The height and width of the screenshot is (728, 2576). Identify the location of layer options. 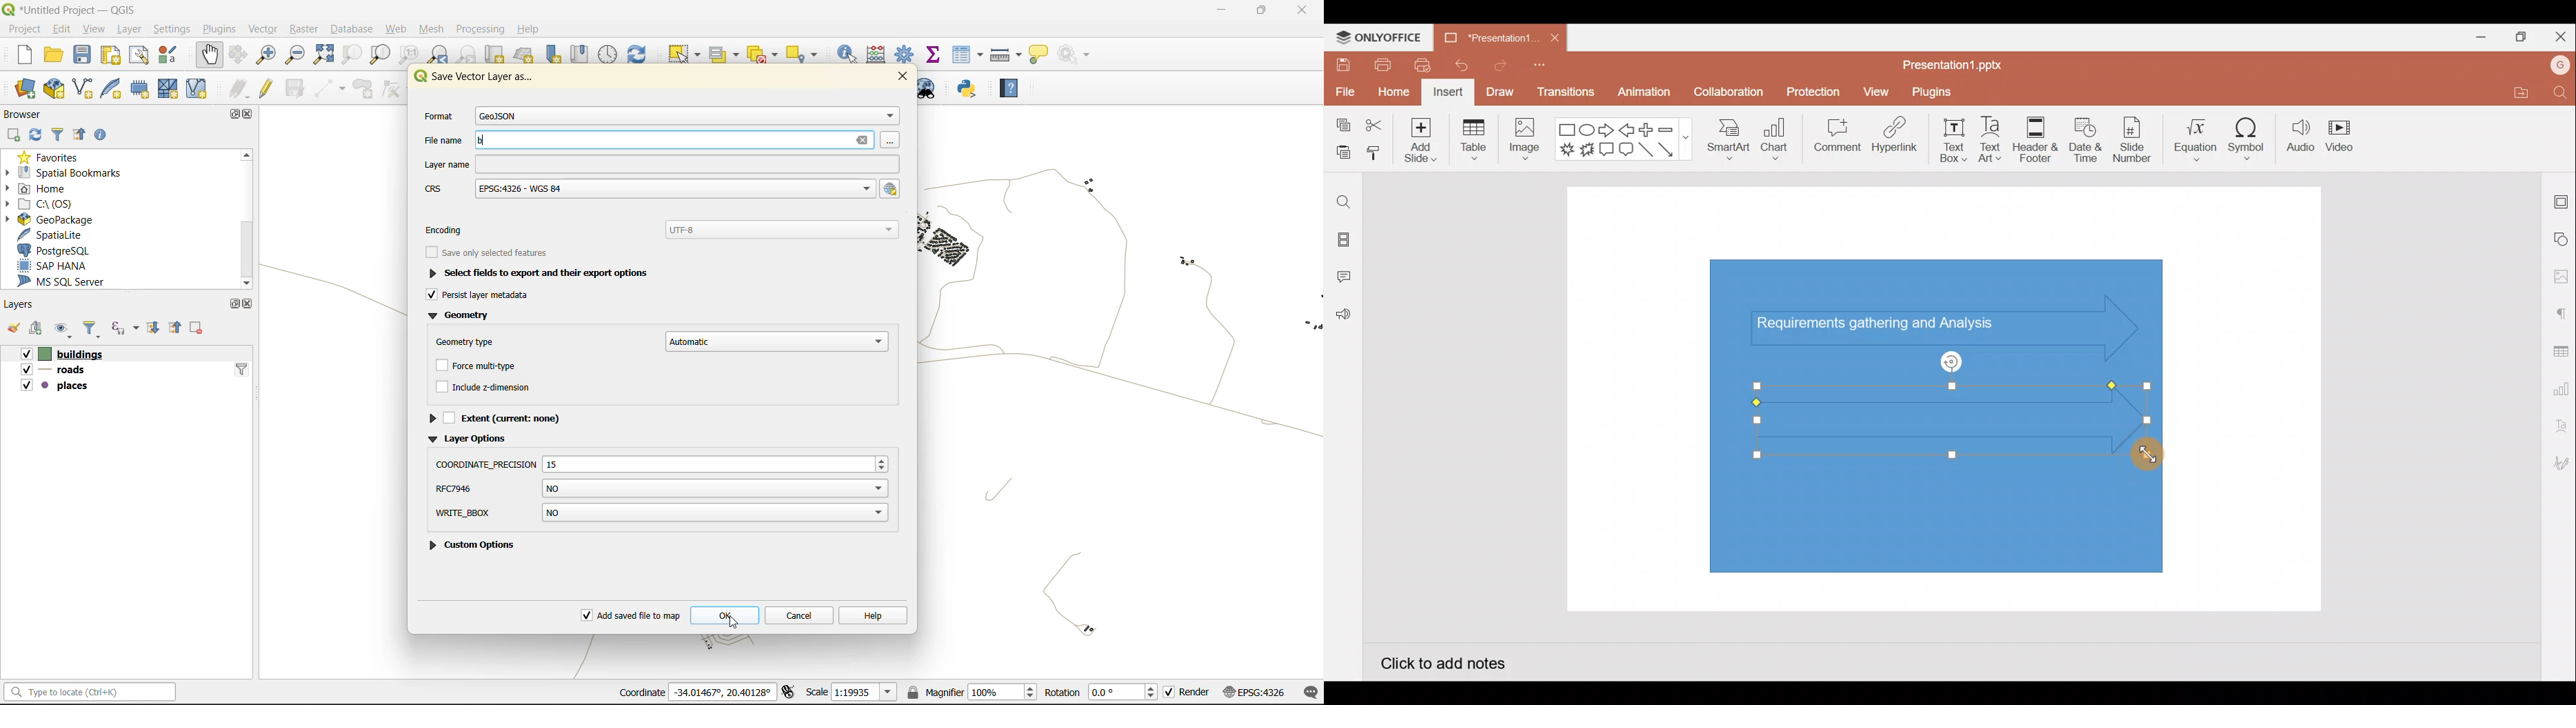
(469, 439).